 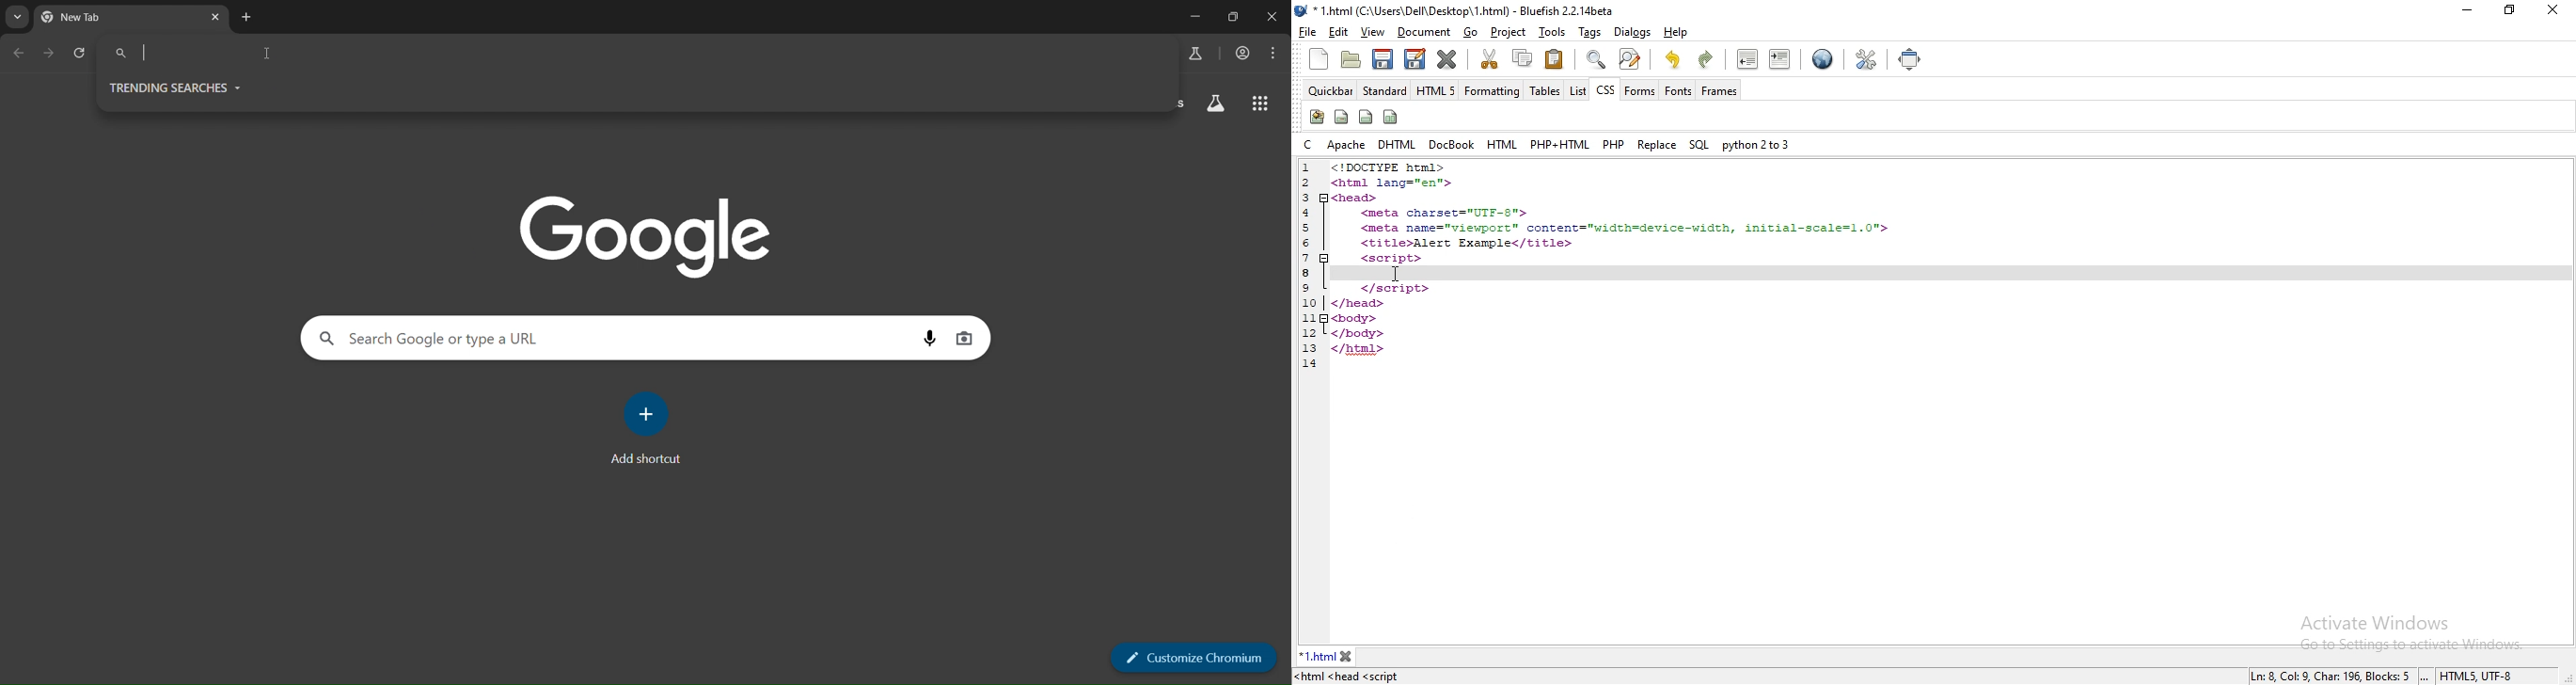 What do you see at coordinates (1865, 59) in the screenshot?
I see `tools` at bounding box center [1865, 59].